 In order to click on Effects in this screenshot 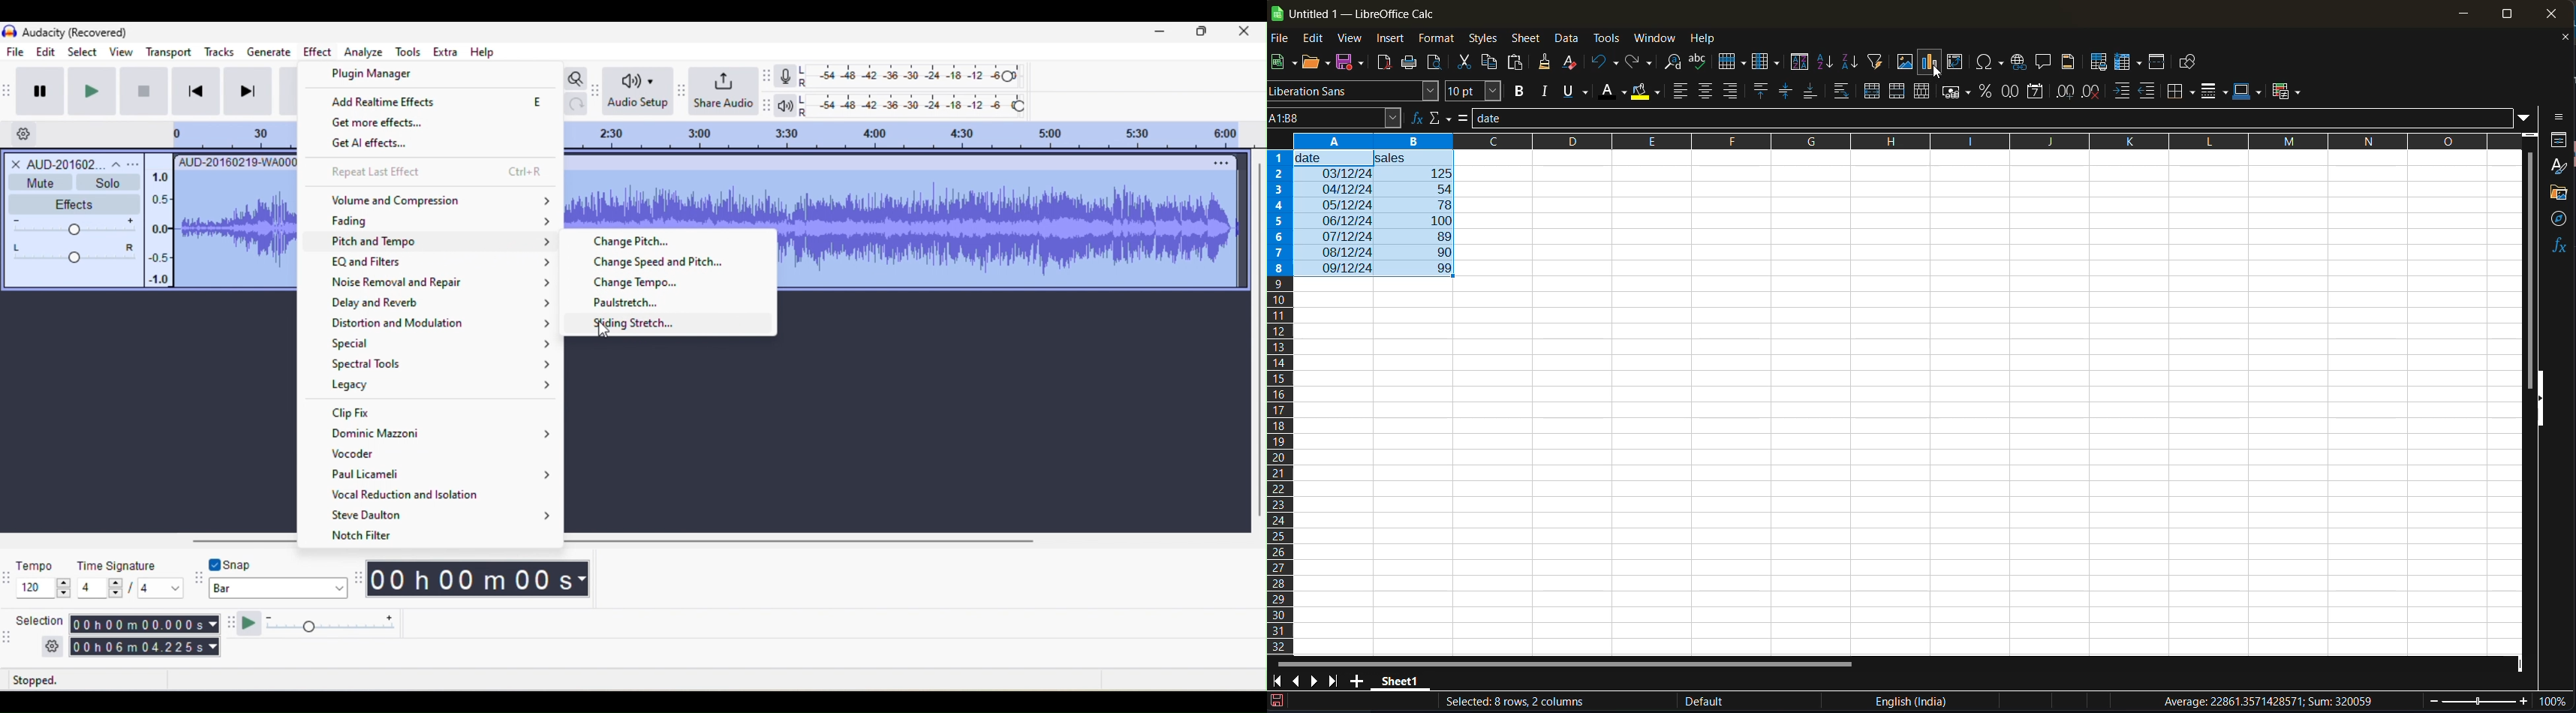, I will do `click(68, 204)`.